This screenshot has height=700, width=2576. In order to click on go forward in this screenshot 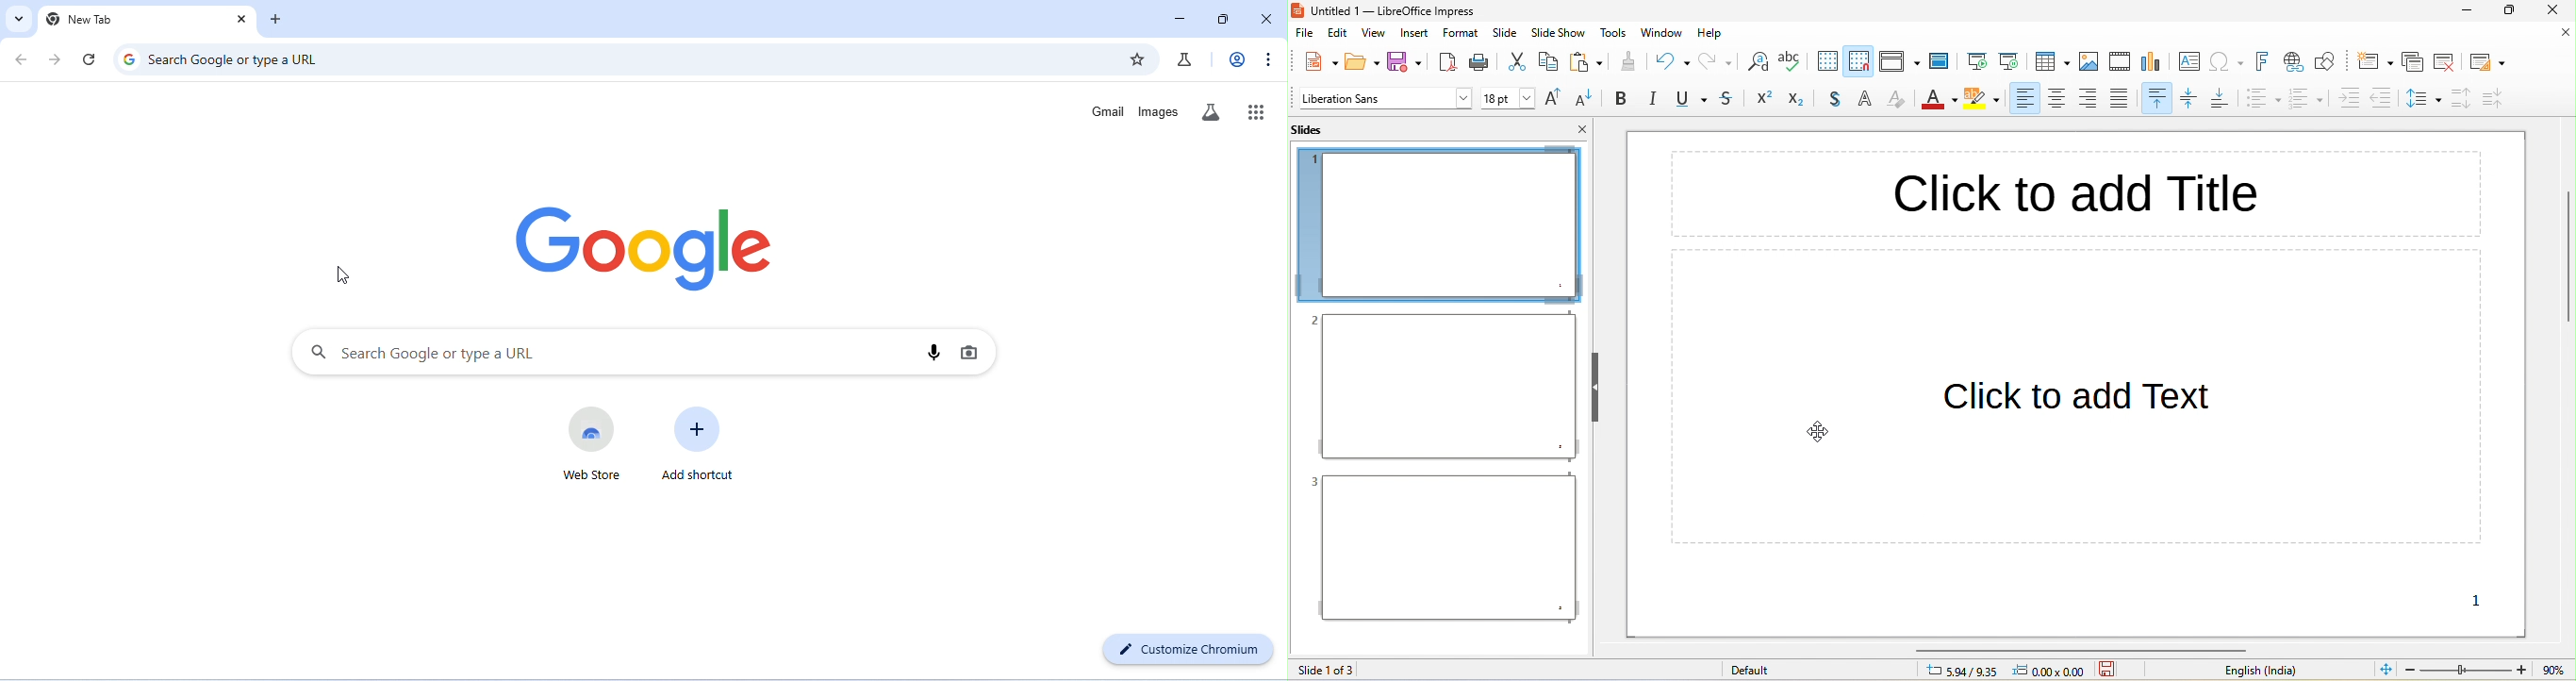, I will do `click(55, 59)`.